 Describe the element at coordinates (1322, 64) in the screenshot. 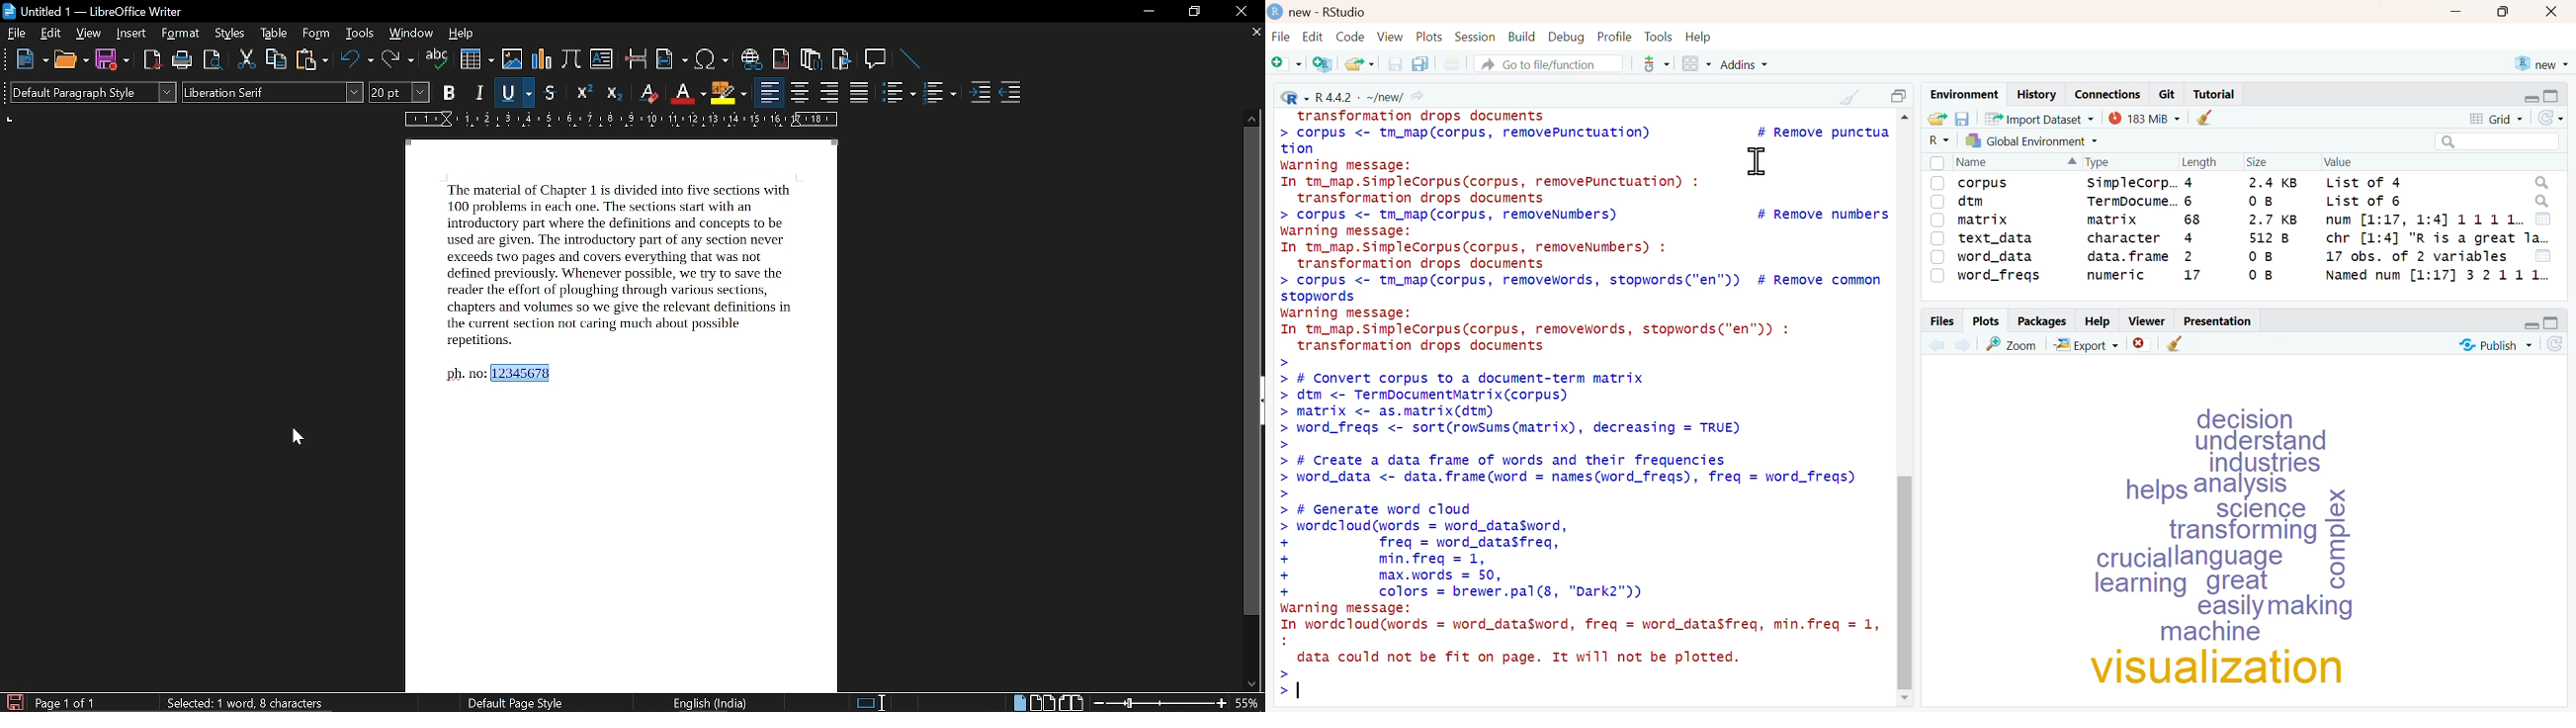

I see `Create a project` at that location.